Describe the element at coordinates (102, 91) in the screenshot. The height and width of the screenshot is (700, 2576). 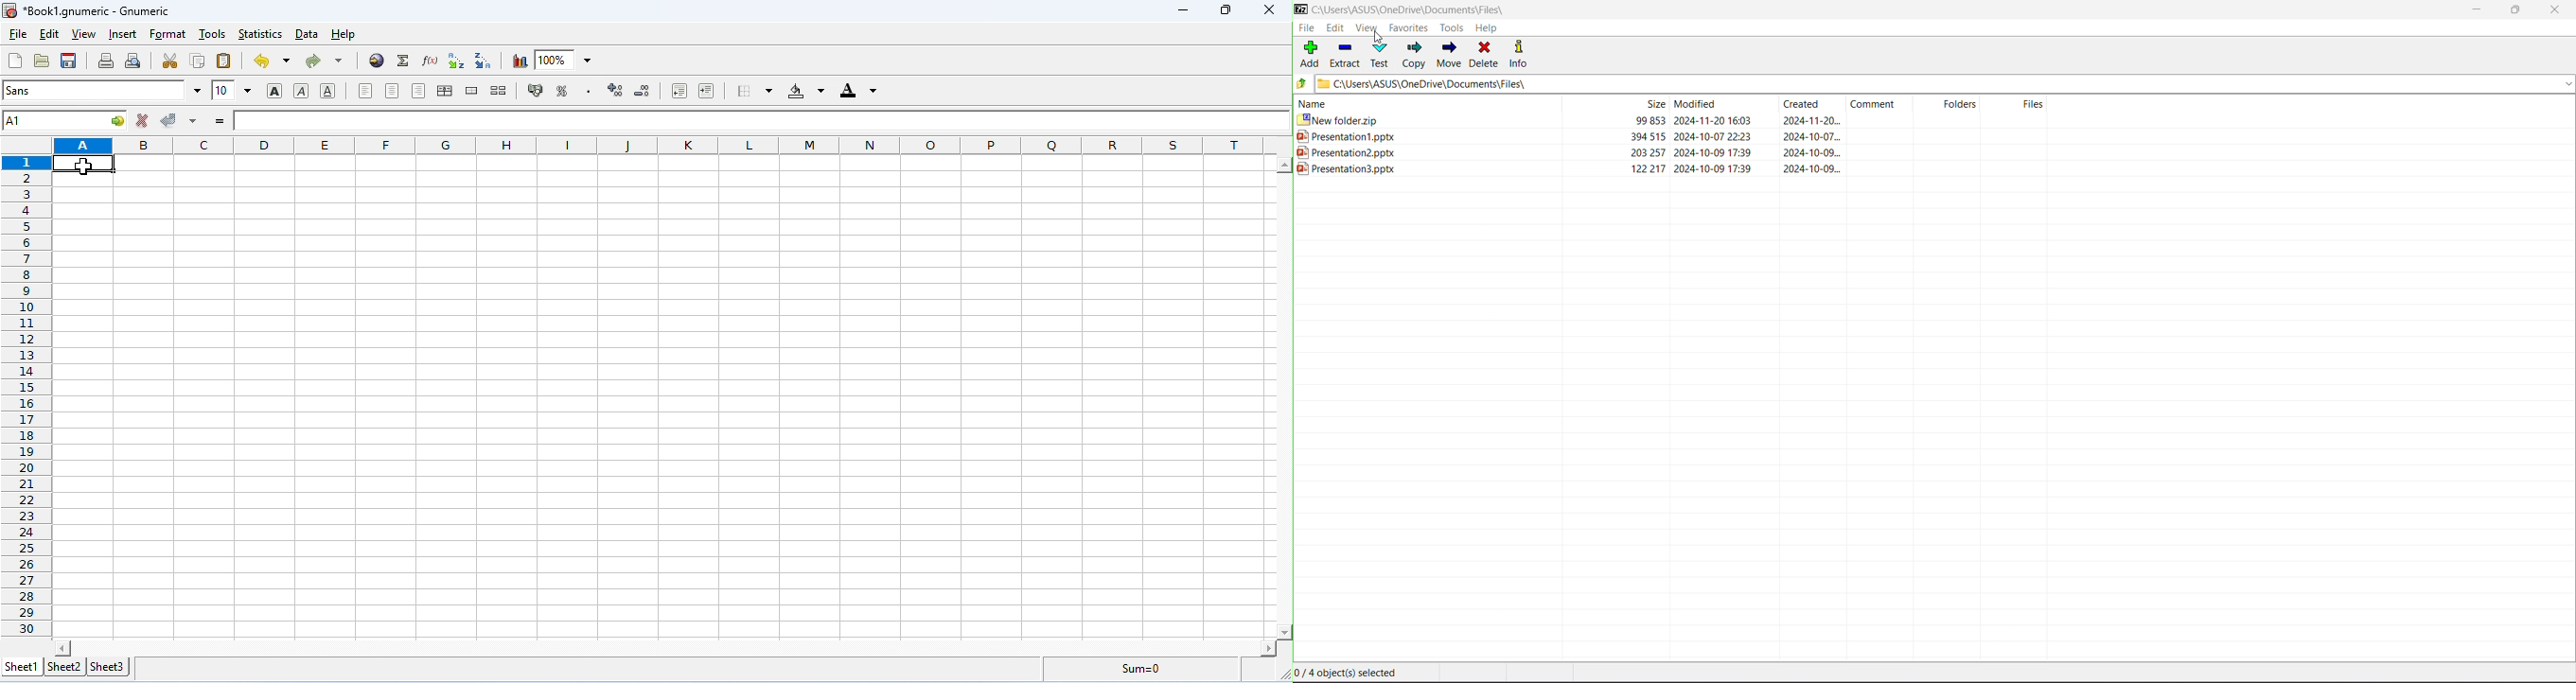
I see `font style` at that location.